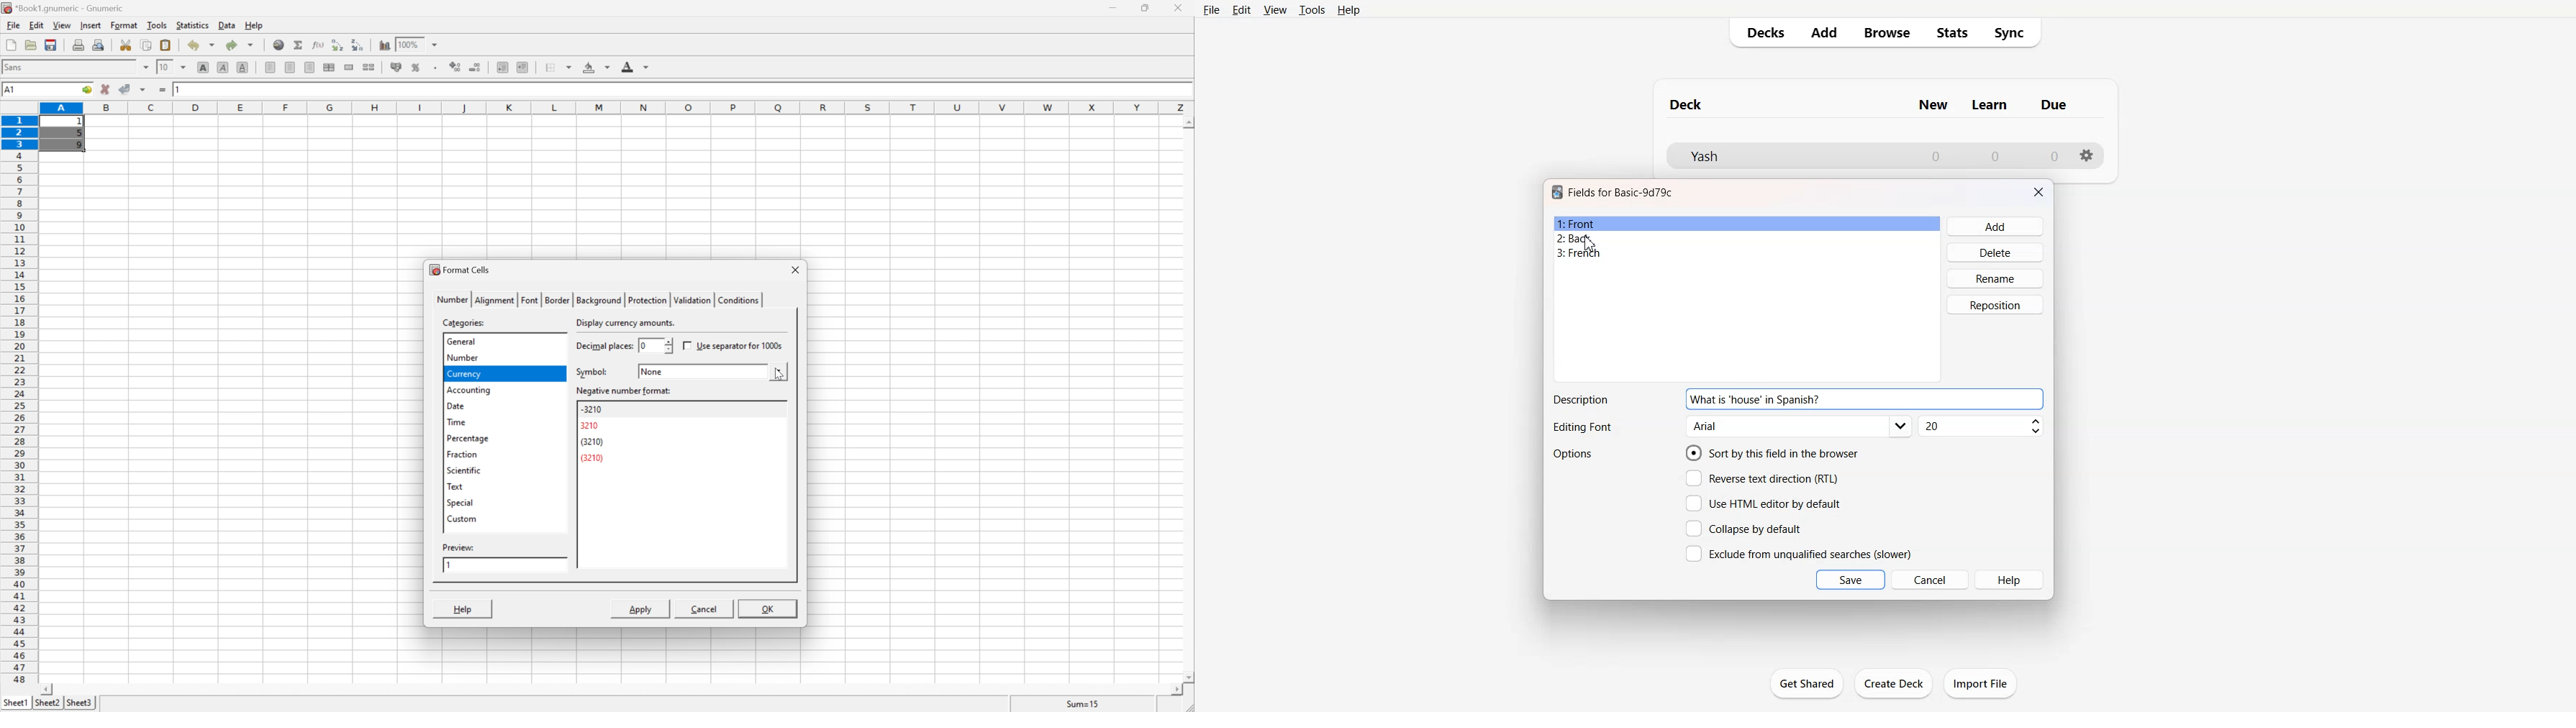 This screenshot has width=2576, height=728. I want to click on Import File, so click(1980, 683).